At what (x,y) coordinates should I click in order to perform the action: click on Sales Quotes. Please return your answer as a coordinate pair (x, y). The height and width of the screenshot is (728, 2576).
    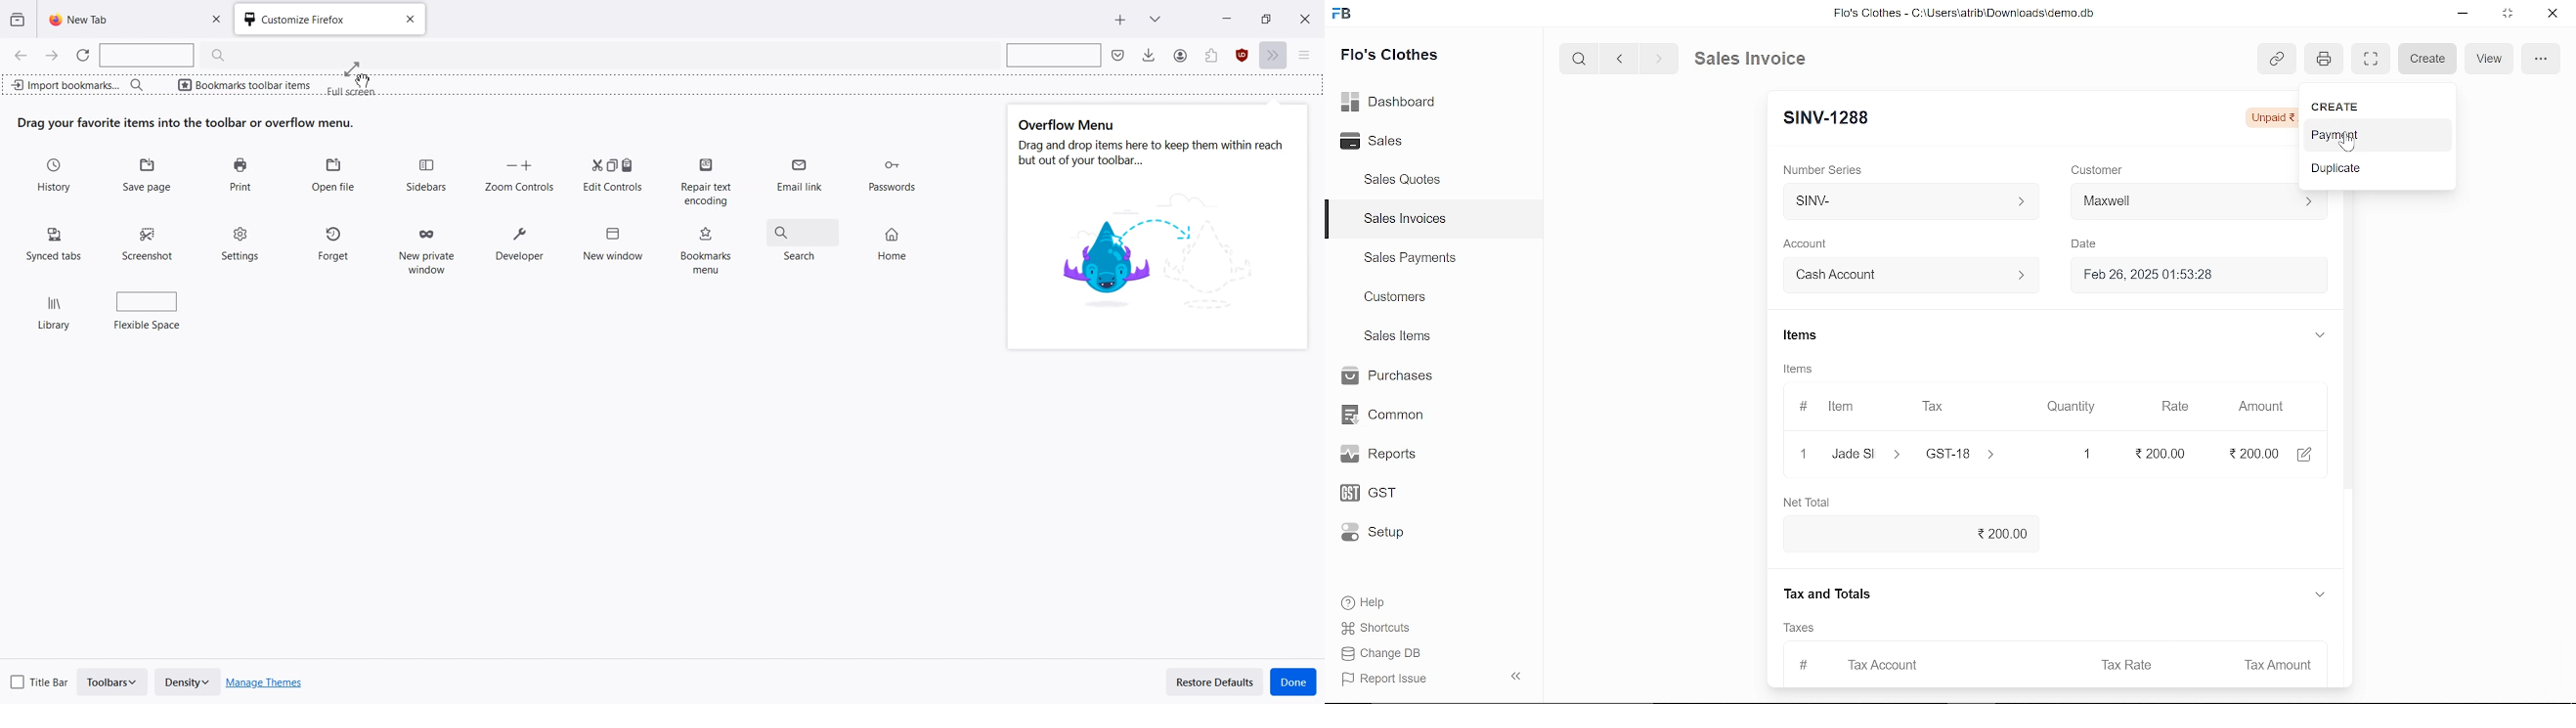
    Looking at the image, I should click on (1405, 181).